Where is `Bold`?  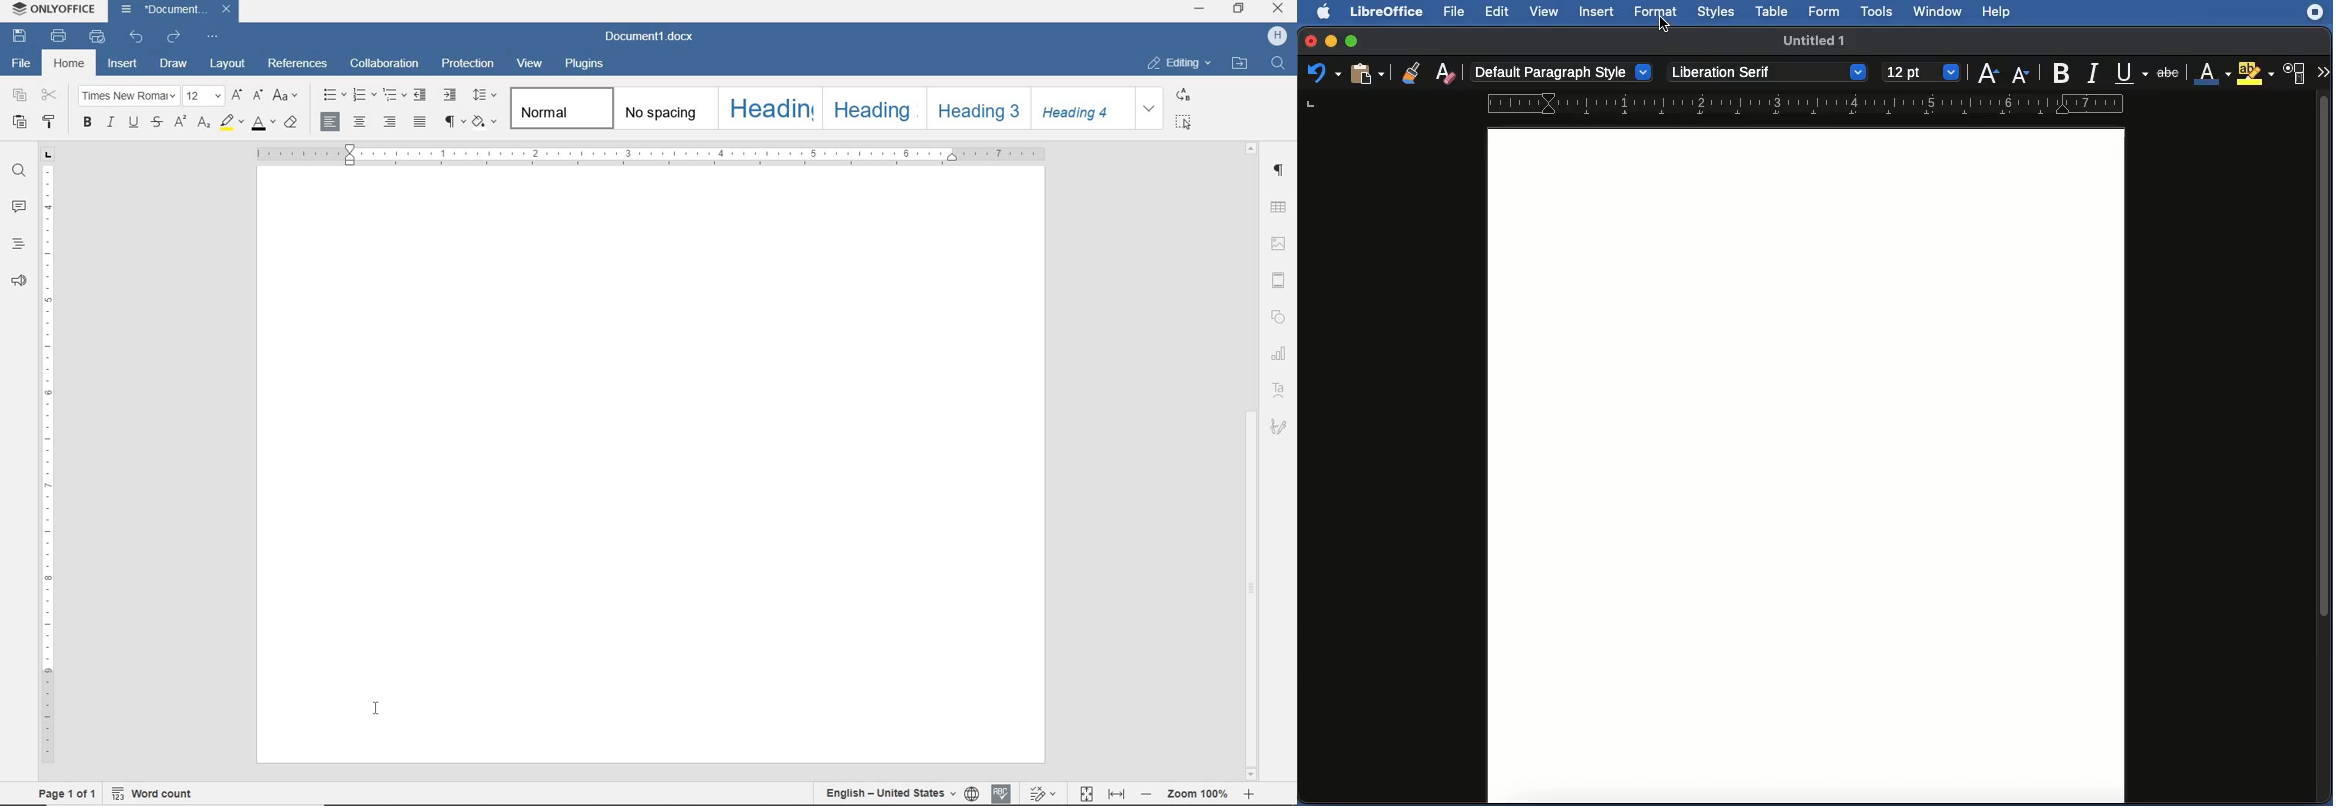 Bold is located at coordinates (2062, 72).